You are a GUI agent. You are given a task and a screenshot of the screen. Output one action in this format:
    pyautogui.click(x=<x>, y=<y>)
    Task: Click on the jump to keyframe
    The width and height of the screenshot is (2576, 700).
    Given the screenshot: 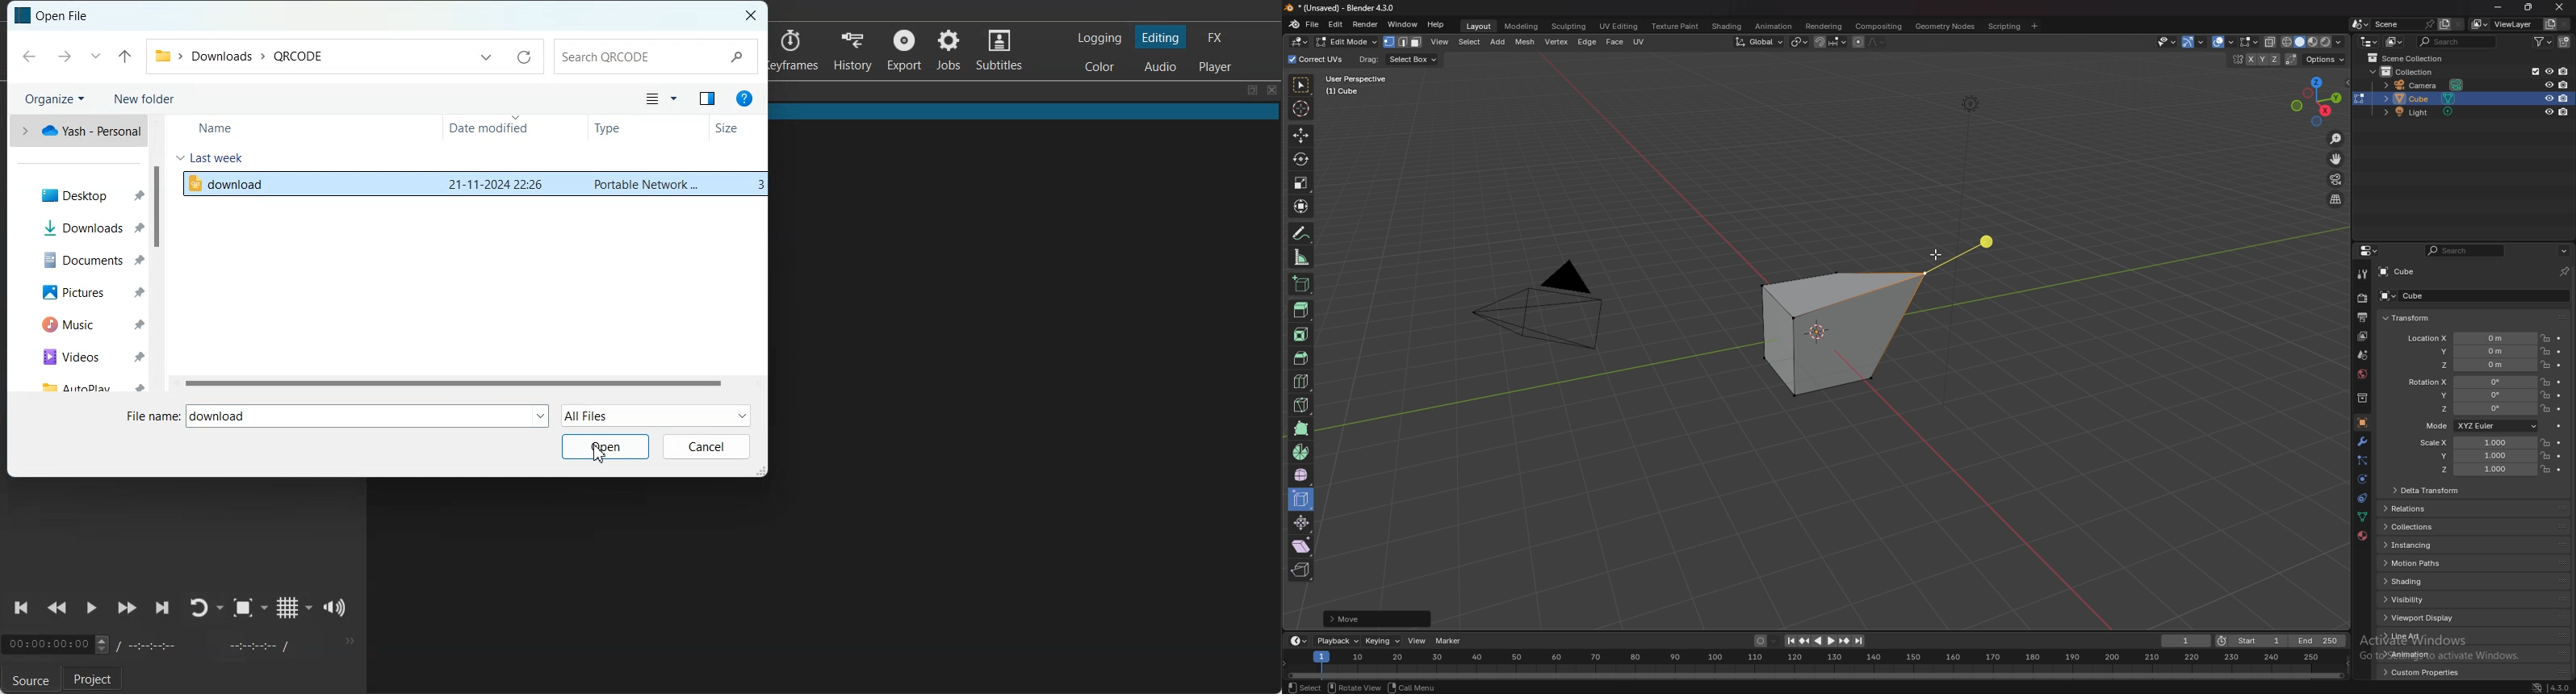 What is the action you would take?
    pyautogui.click(x=1805, y=641)
    